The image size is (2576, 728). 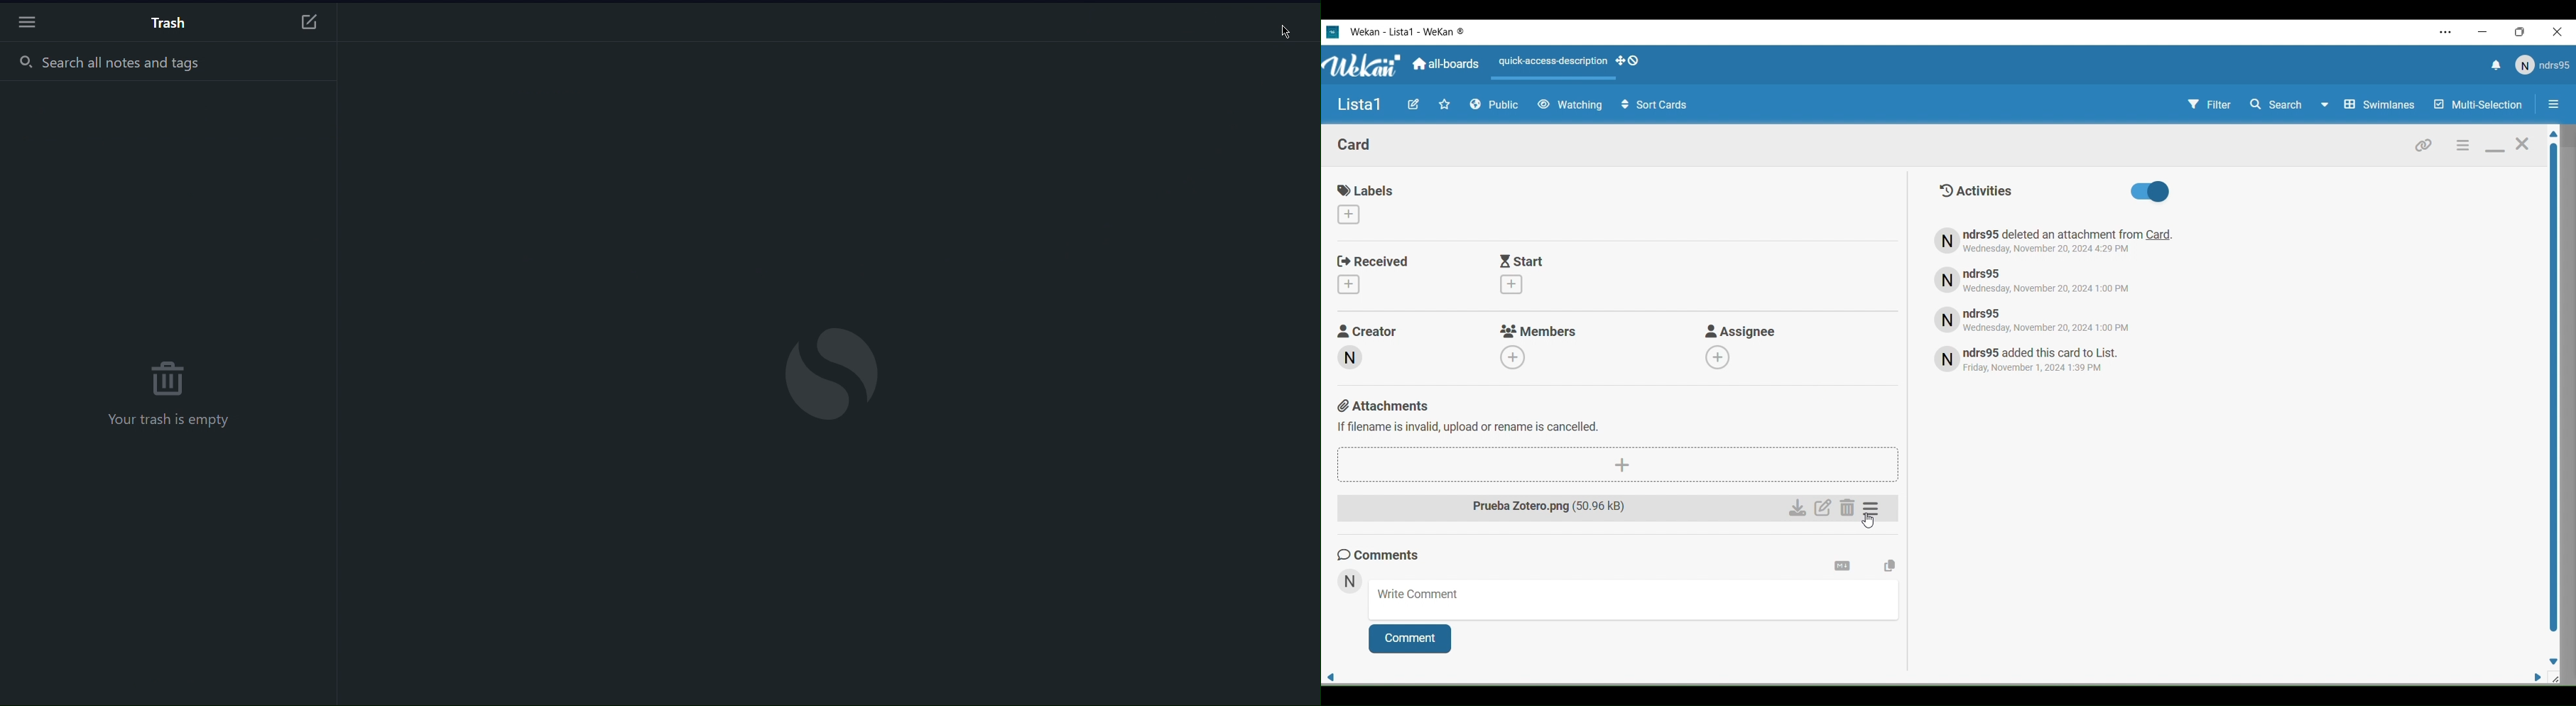 I want to click on Minimize, so click(x=2495, y=151).